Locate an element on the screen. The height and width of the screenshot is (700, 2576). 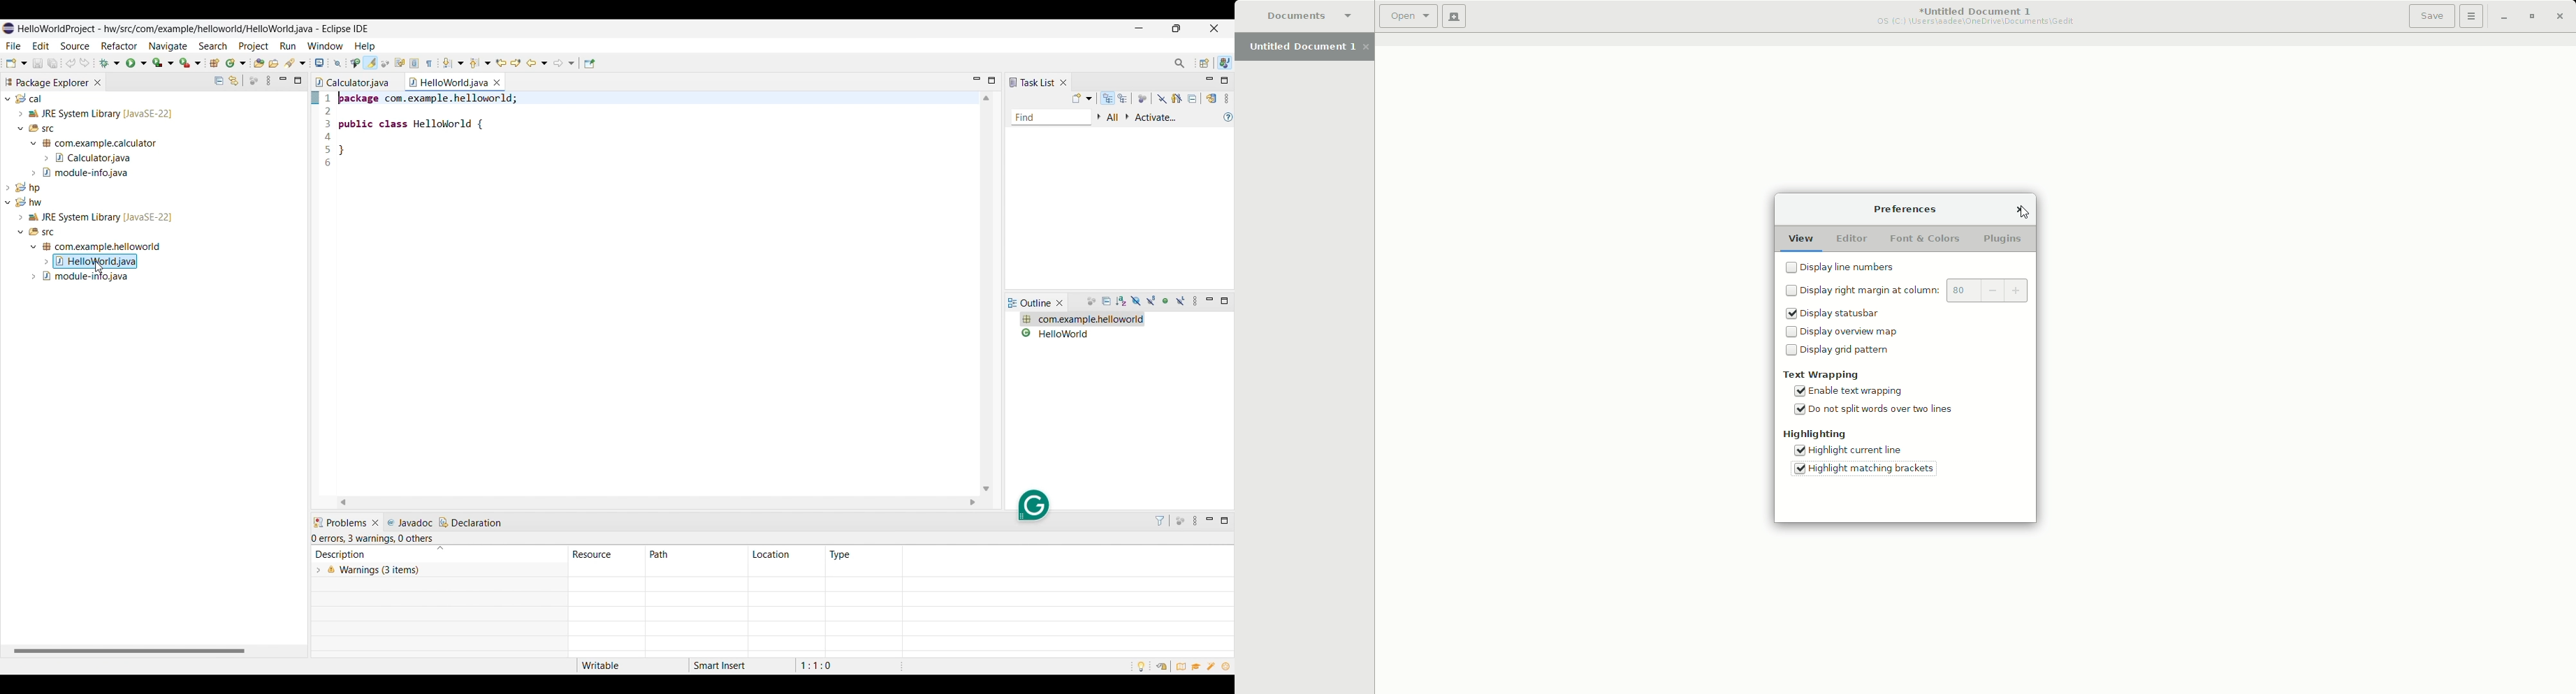
What's new is located at coordinates (1228, 668).